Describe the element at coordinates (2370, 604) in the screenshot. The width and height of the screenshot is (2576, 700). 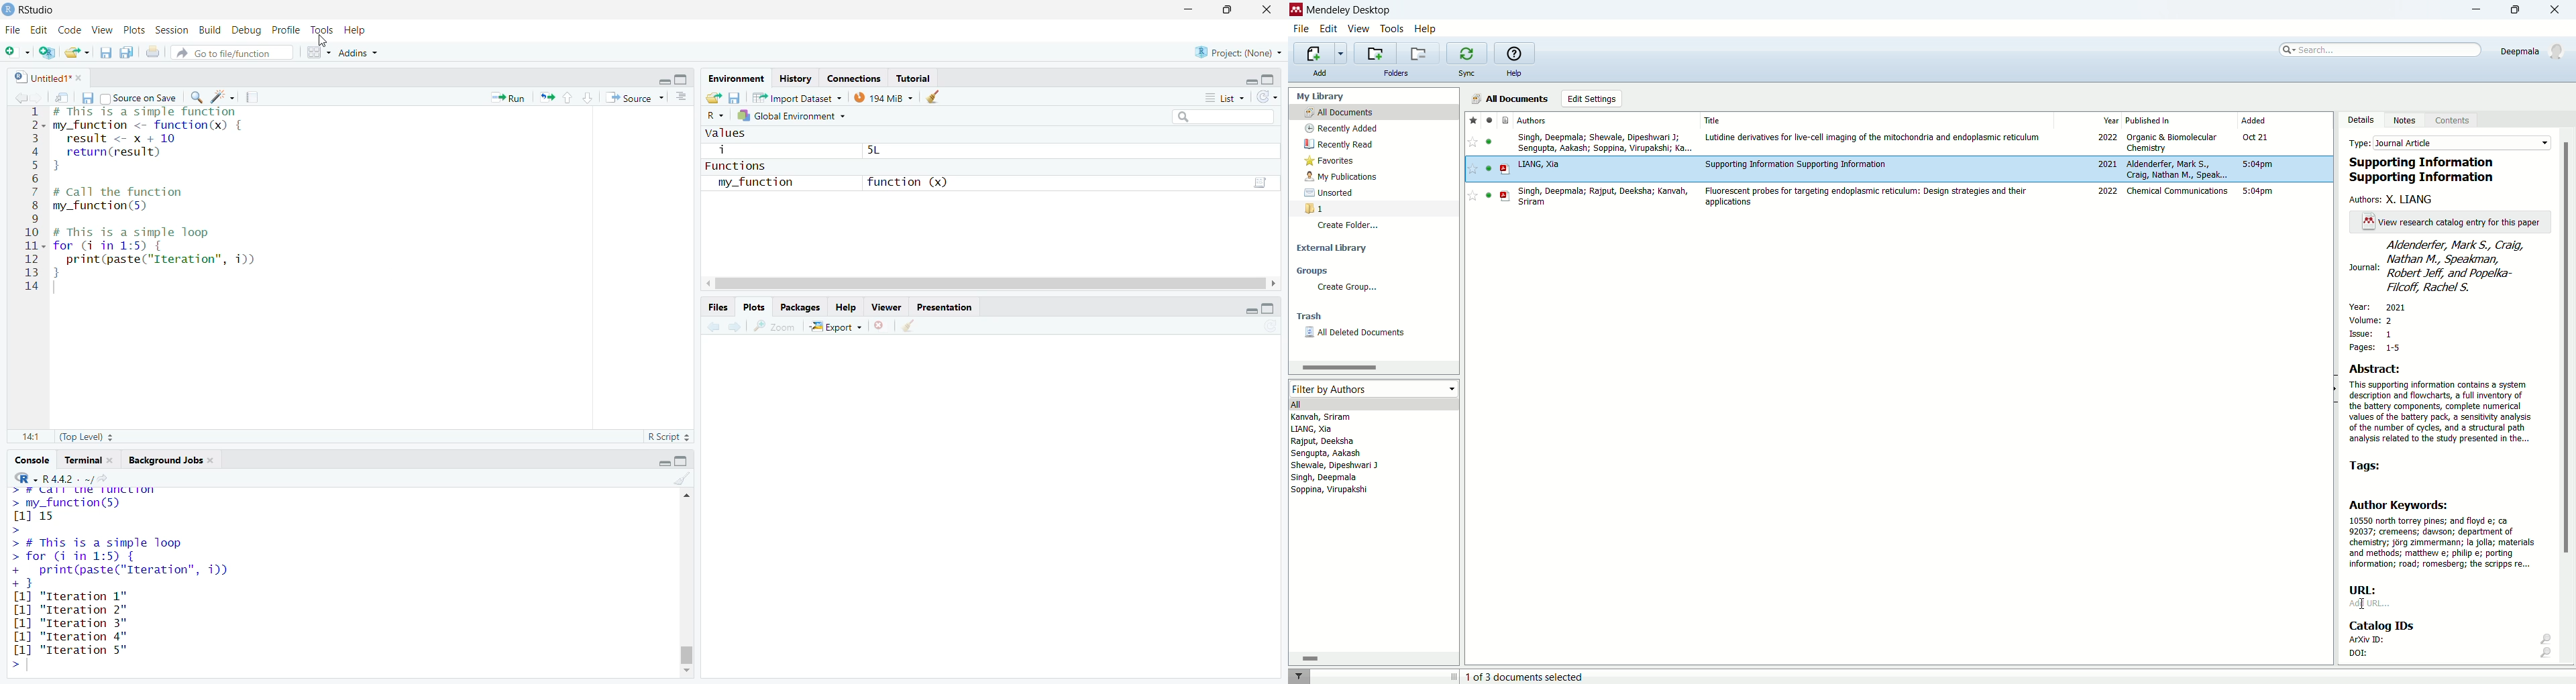
I see `add URL` at that location.